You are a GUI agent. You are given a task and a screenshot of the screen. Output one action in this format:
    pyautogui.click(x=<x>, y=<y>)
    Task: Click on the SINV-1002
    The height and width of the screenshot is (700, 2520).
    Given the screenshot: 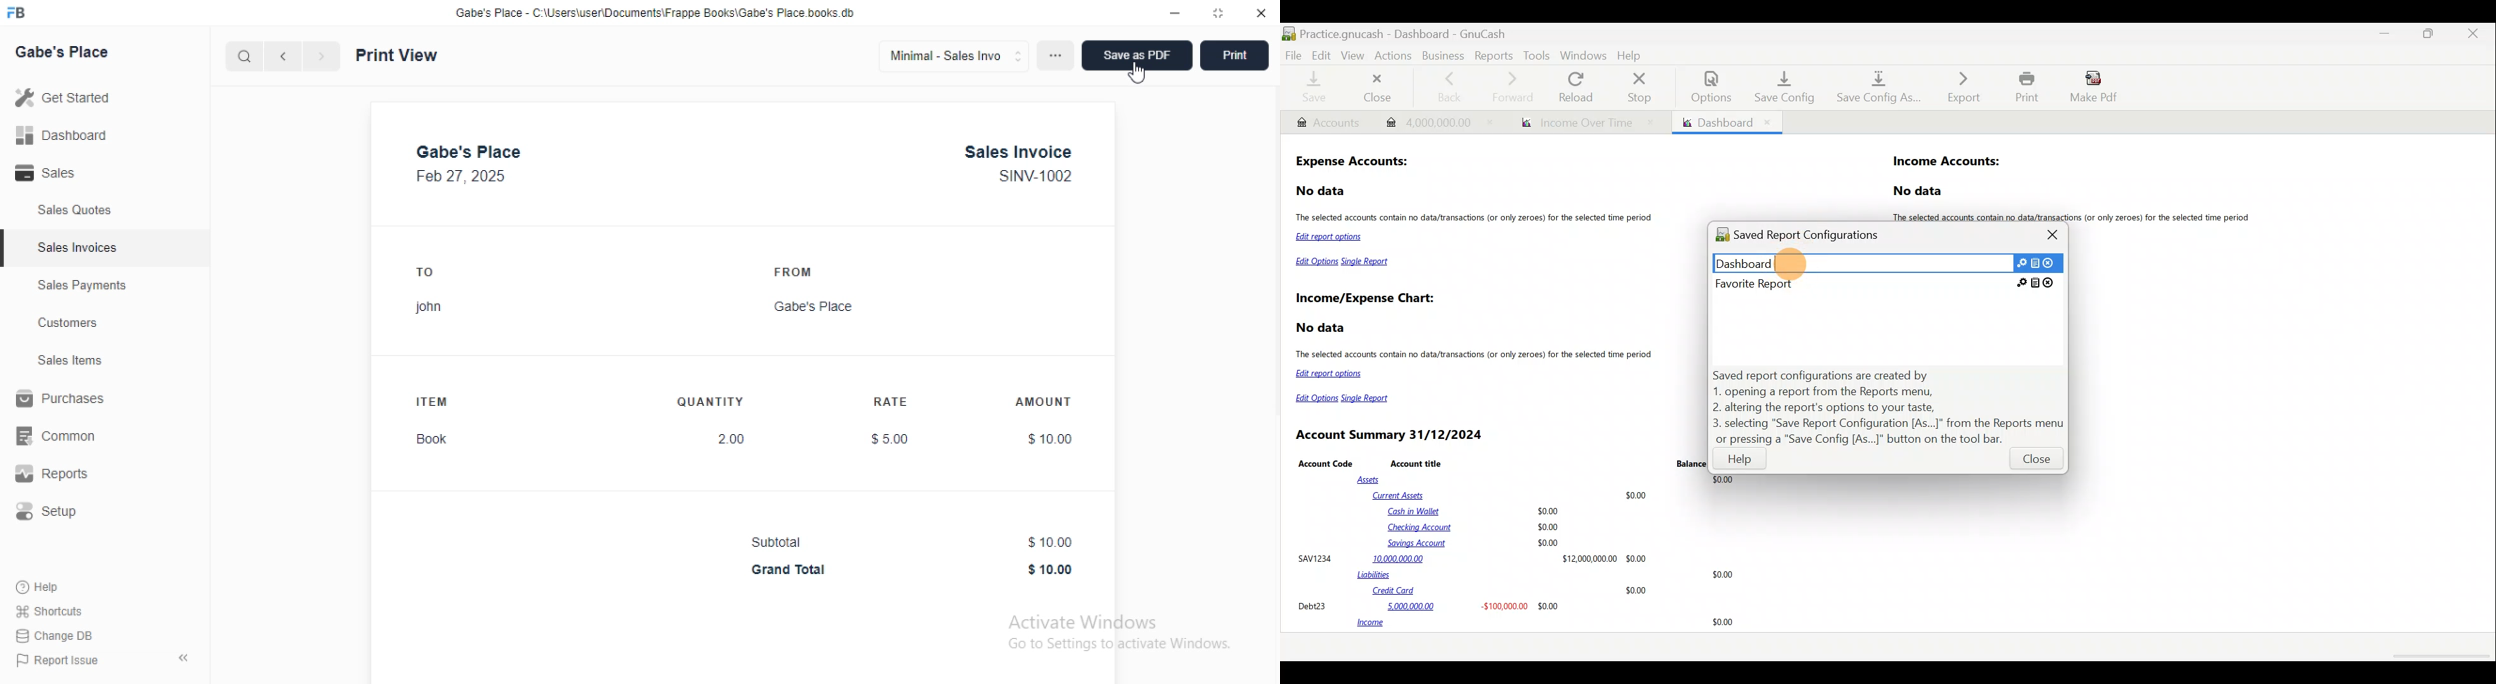 What is the action you would take?
    pyautogui.click(x=1035, y=176)
    